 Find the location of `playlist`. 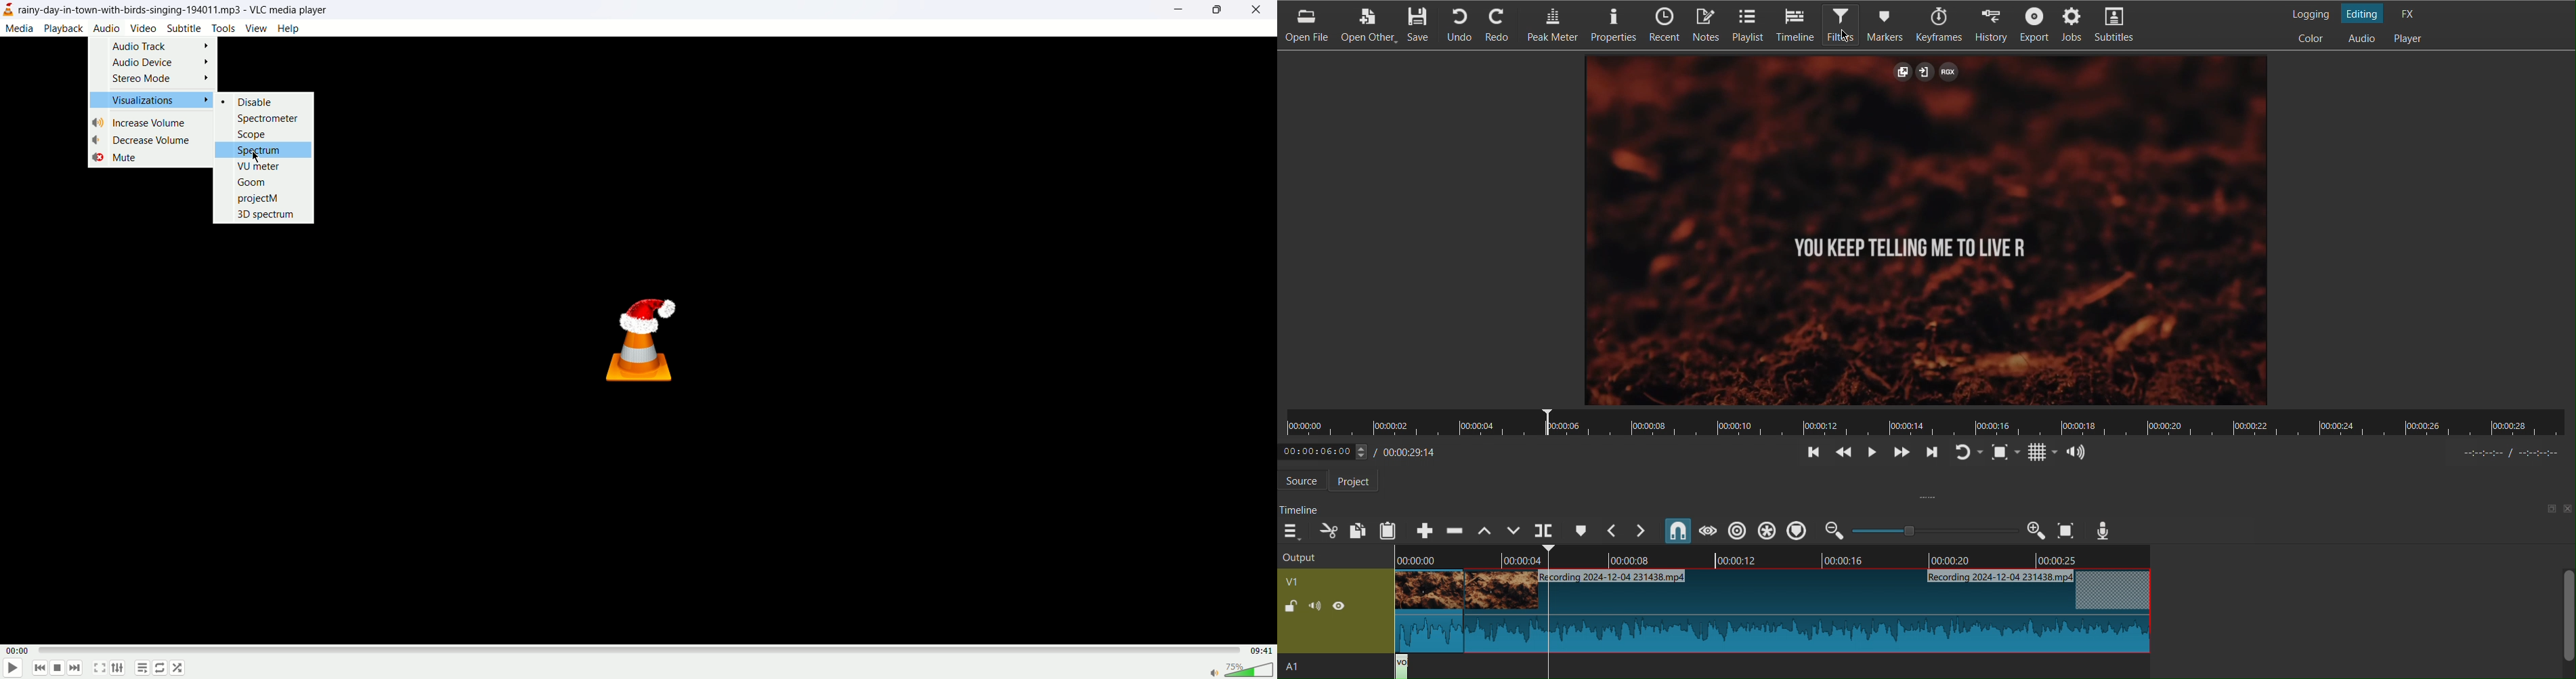

playlist is located at coordinates (142, 668).